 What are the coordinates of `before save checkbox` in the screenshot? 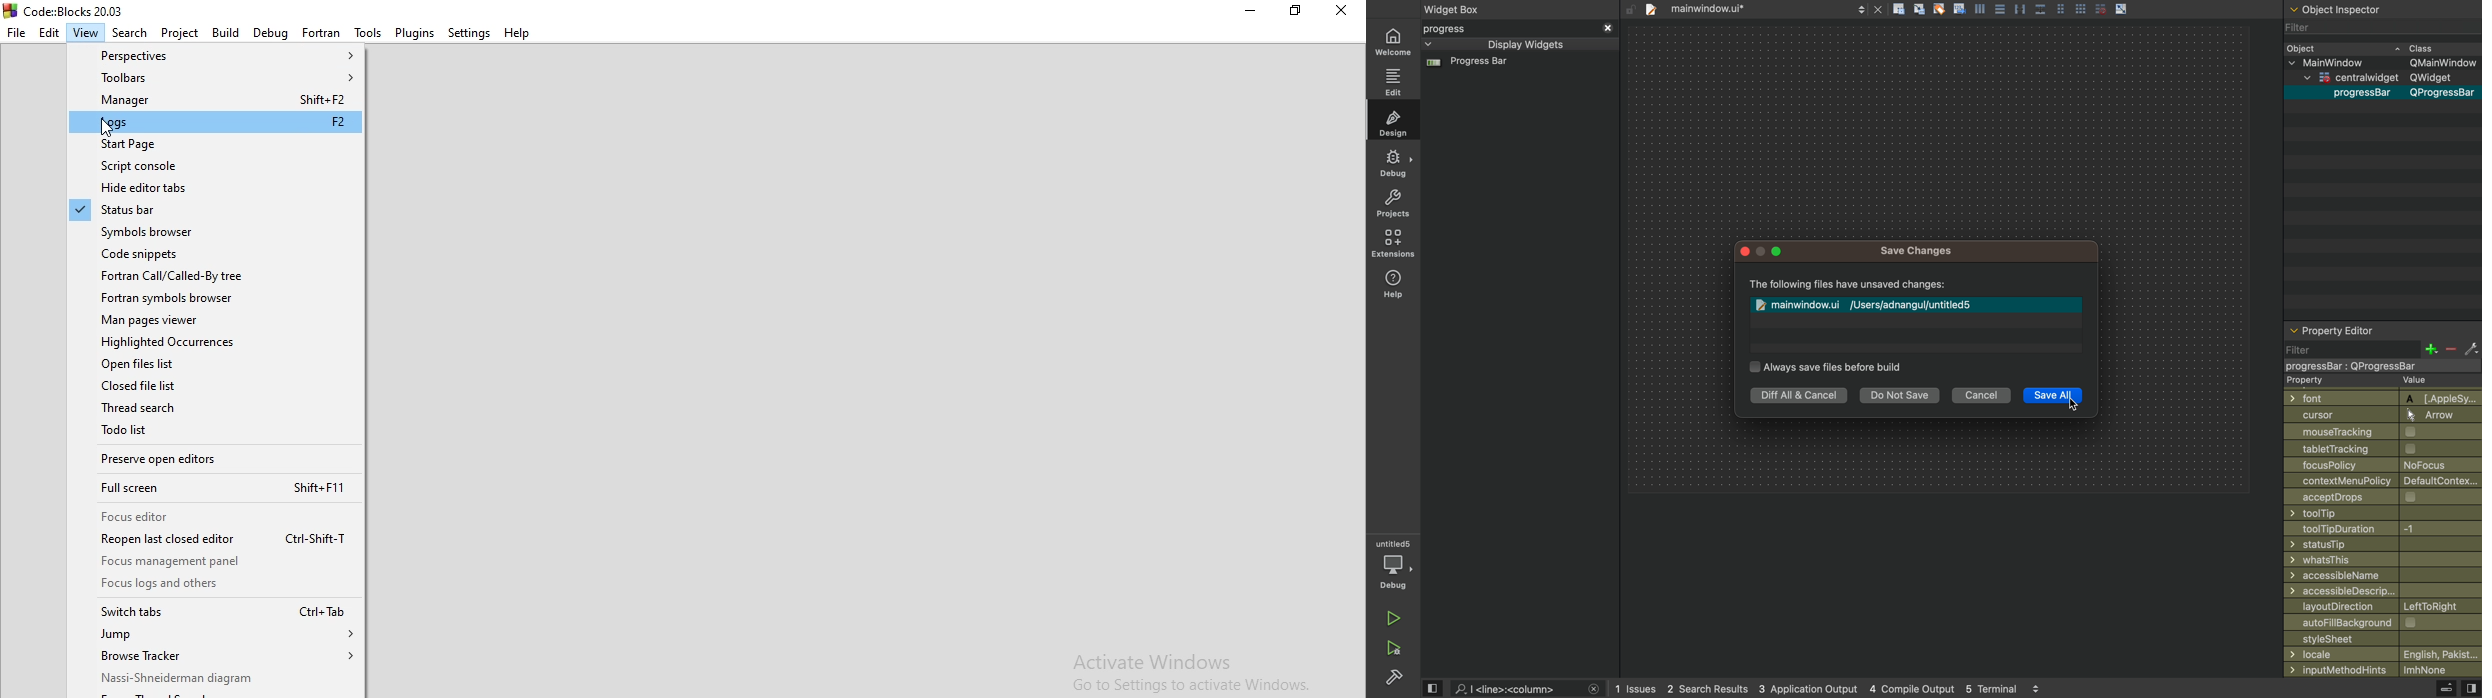 It's located at (1828, 366).